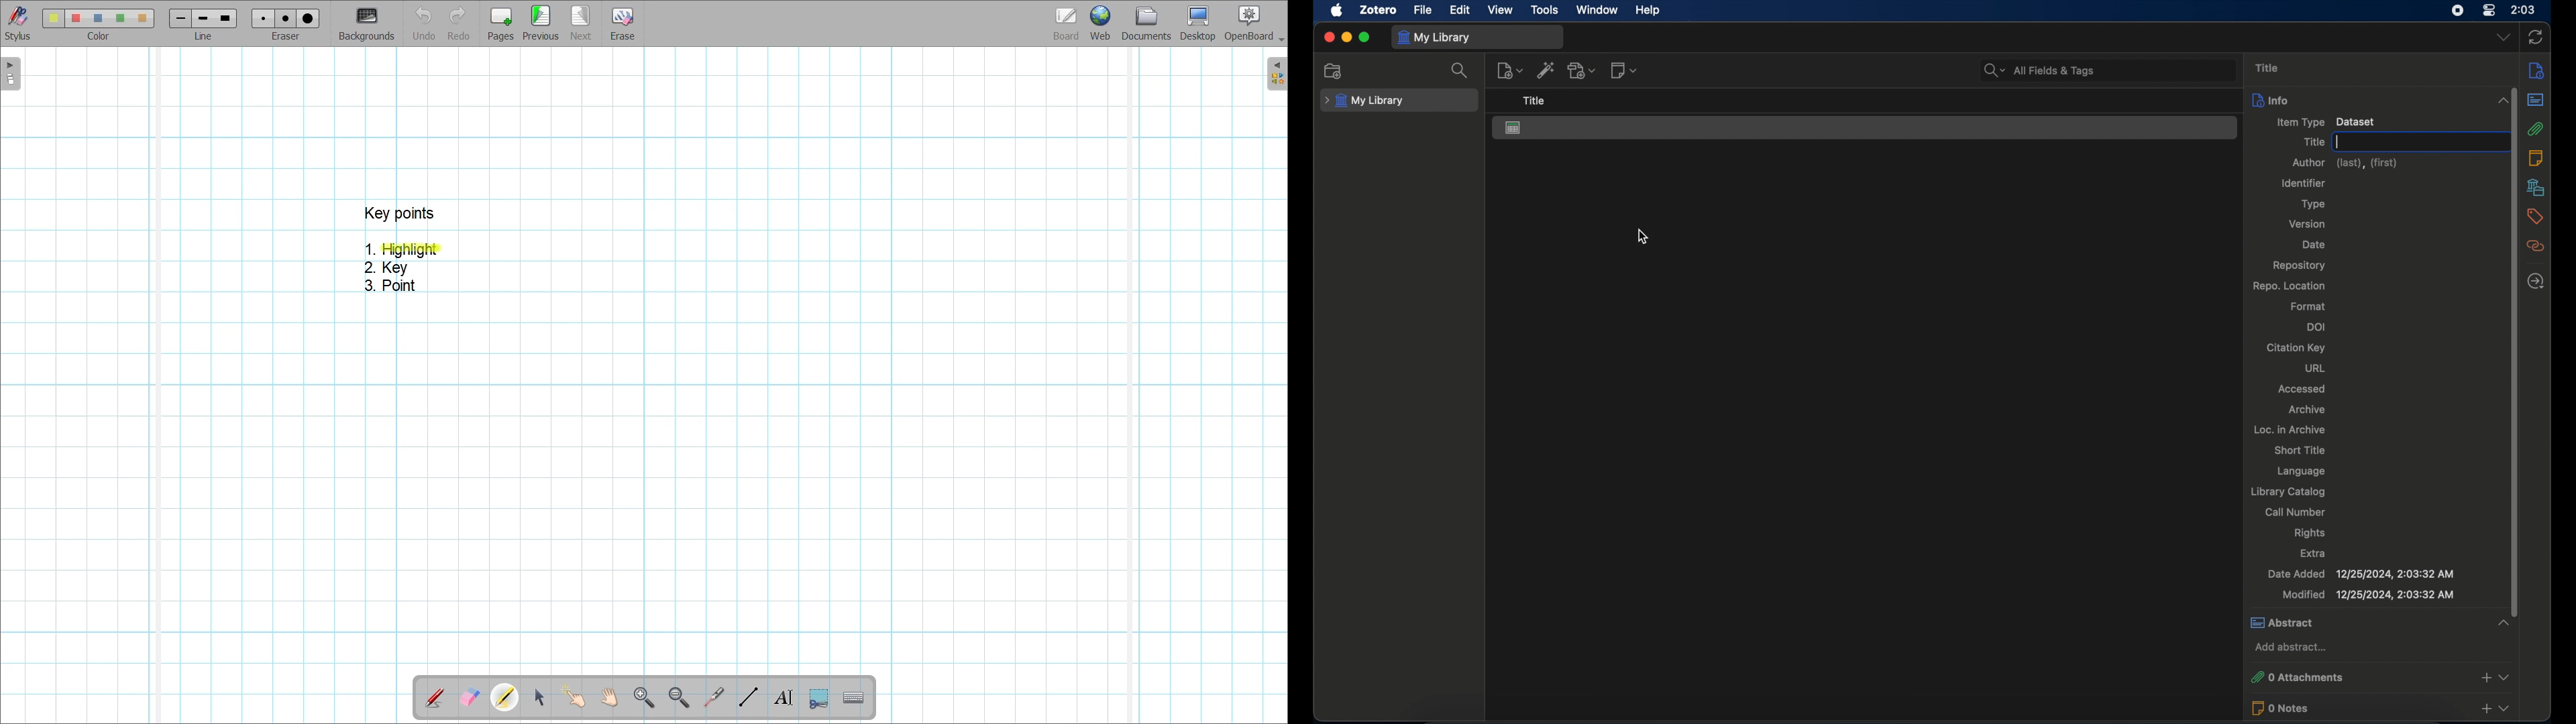  I want to click on url, so click(2314, 368).